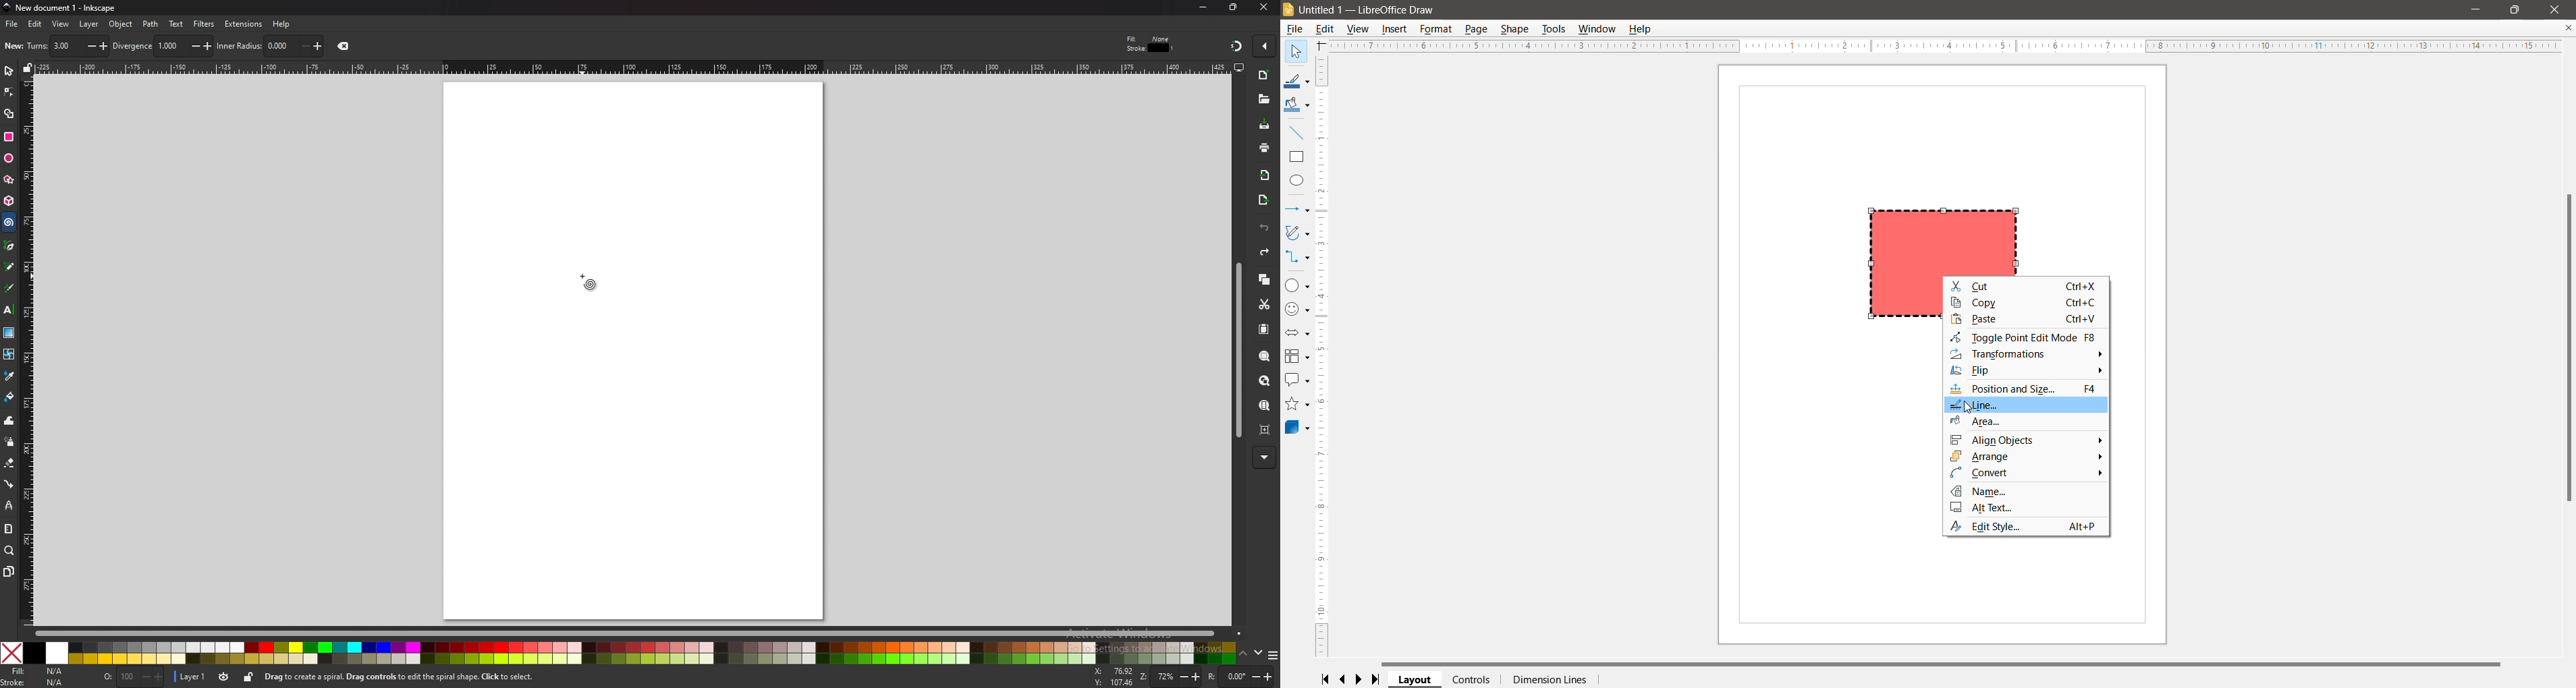  What do you see at coordinates (61, 25) in the screenshot?
I see `view` at bounding box center [61, 25].